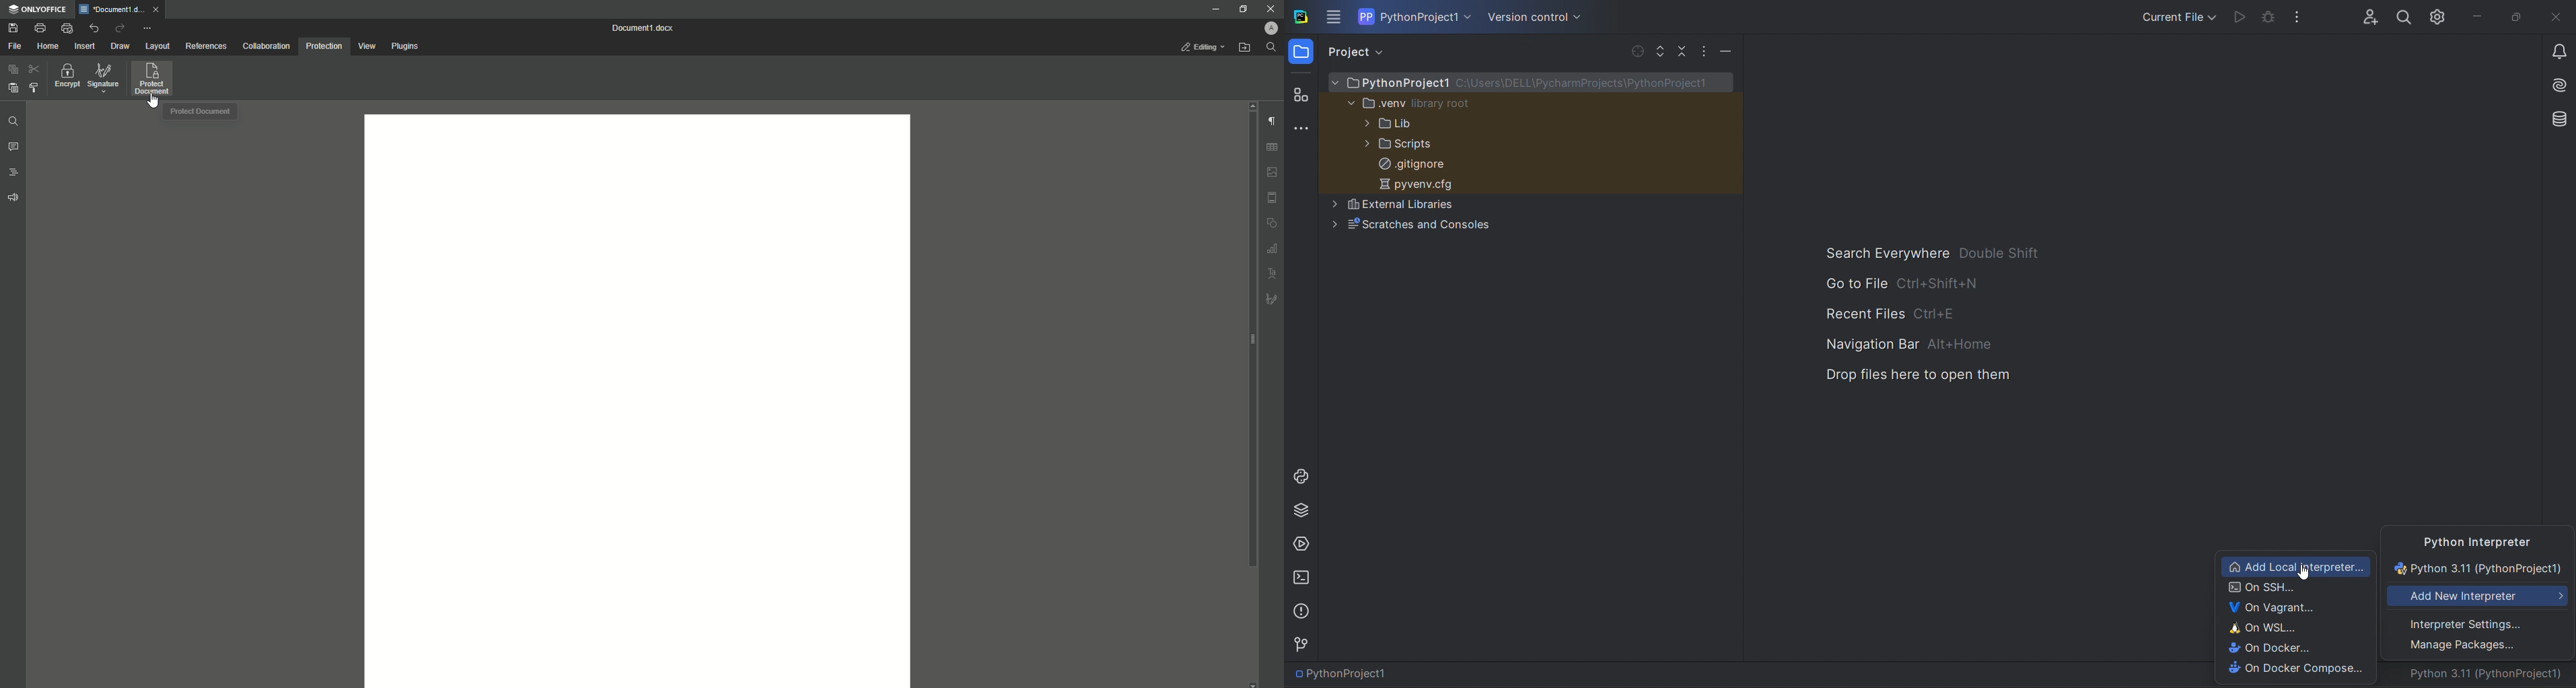 This screenshot has width=2576, height=700. What do you see at coordinates (64, 78) in the screenshot?
I see `Encrypt` at bounding box center [64, 78].